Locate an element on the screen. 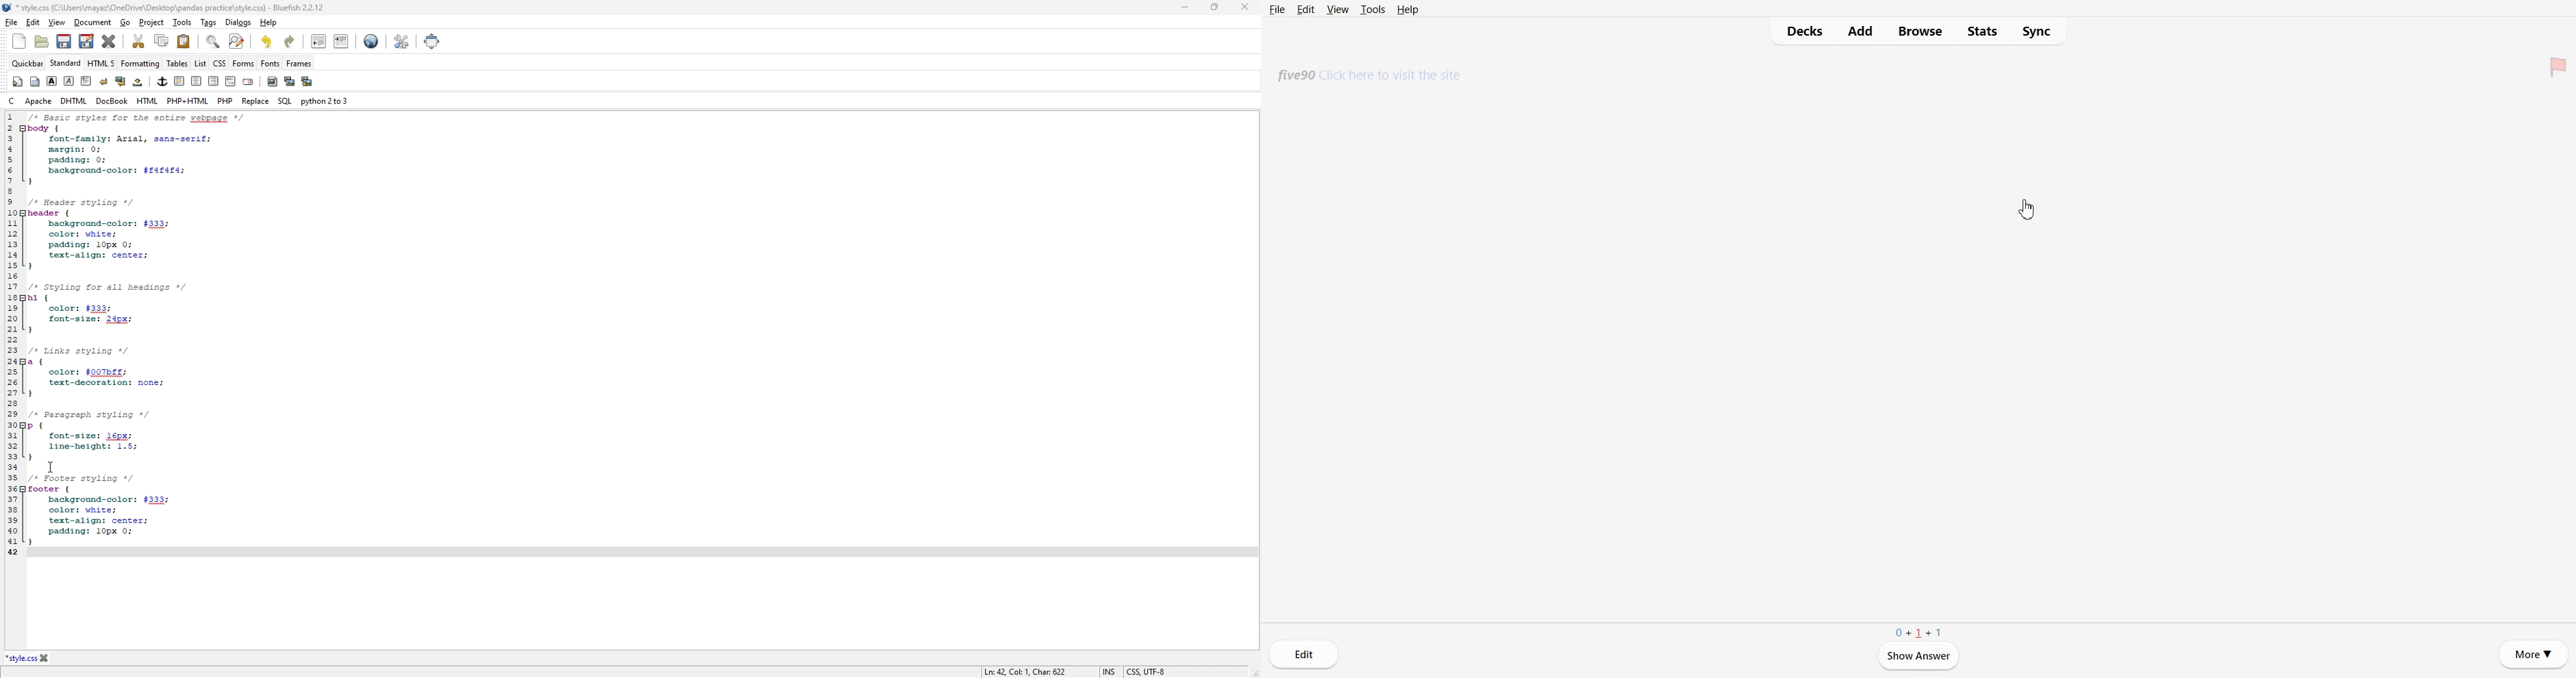 The height and width of the screenshot is (700, 2576). Add is located at coordinates (1860, 32).